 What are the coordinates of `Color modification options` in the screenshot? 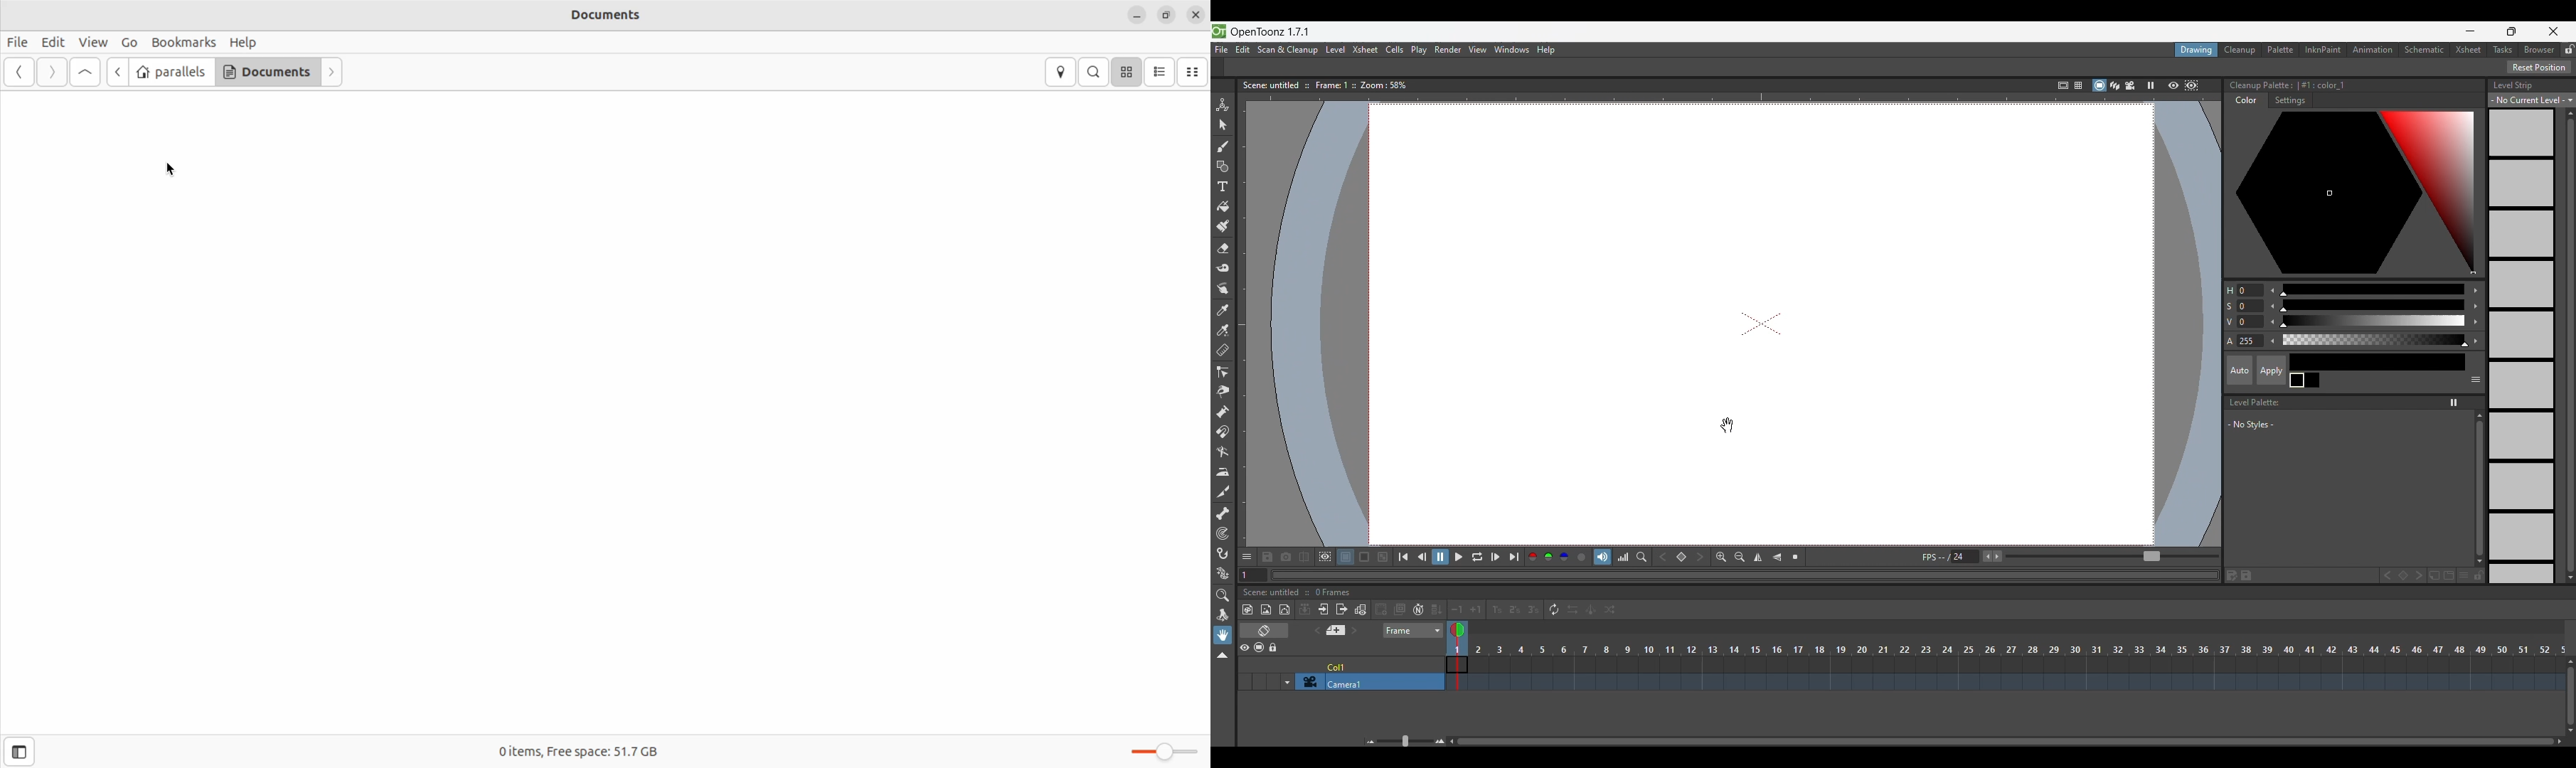 It's located at (2230, 316).